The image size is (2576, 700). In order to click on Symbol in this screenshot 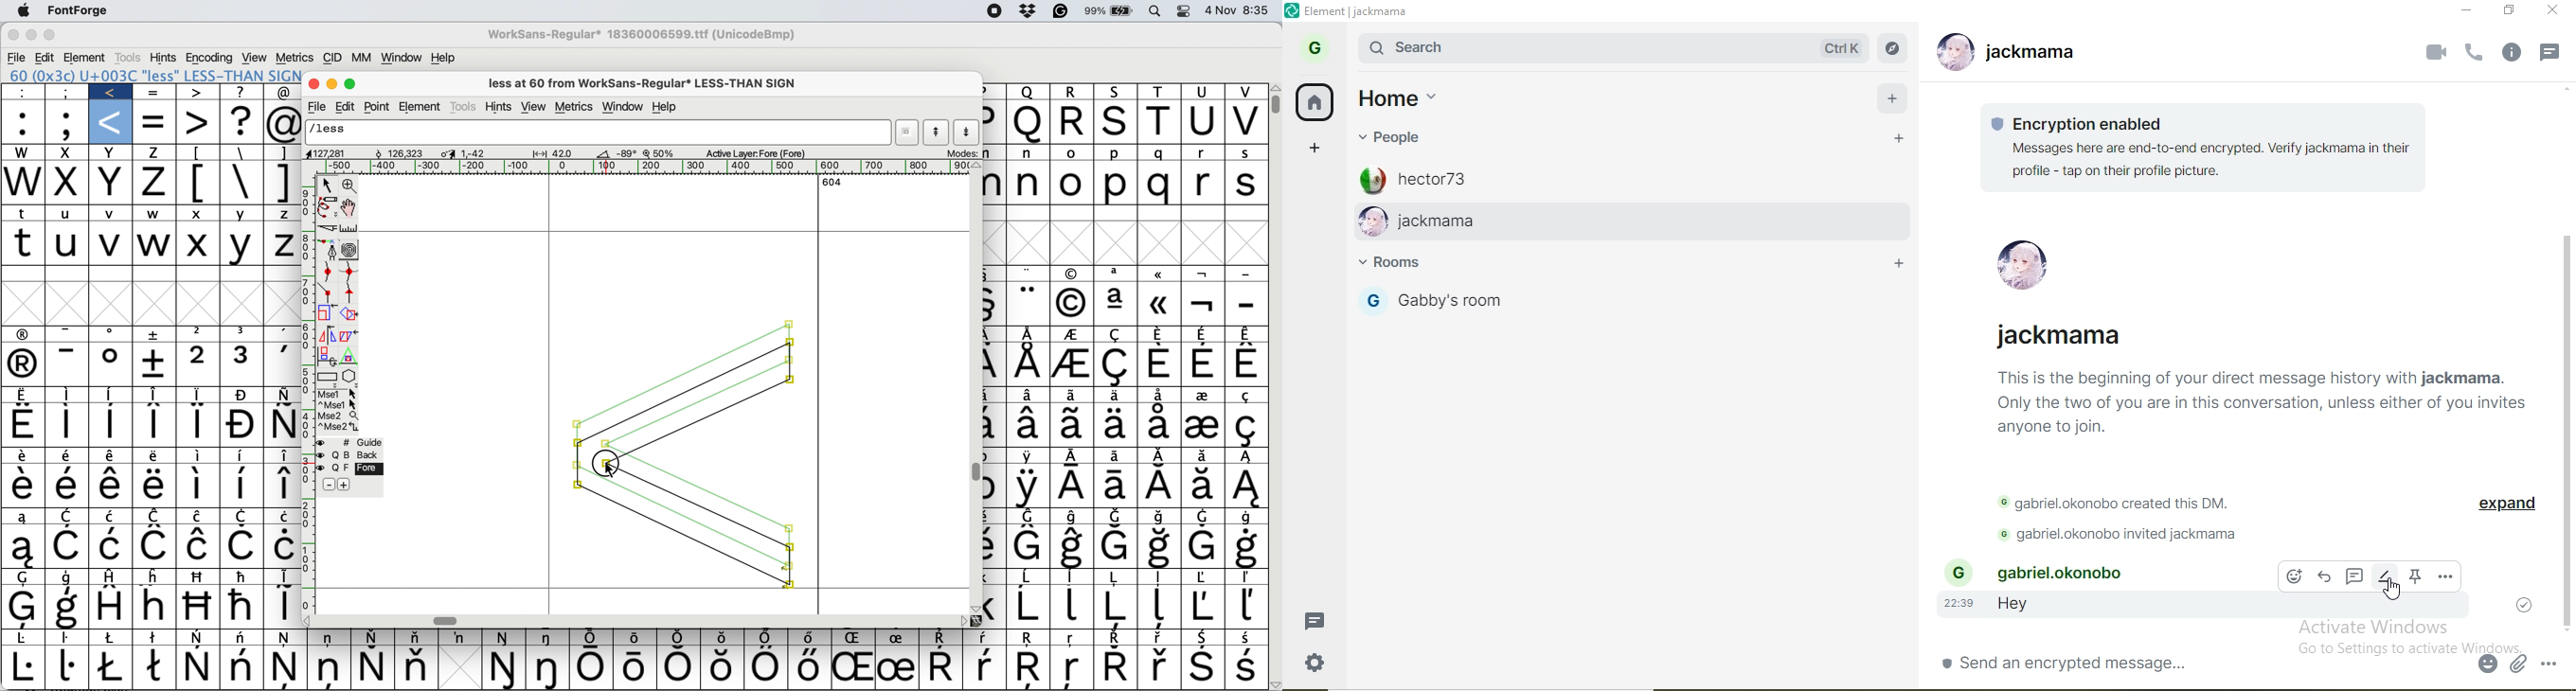, I will do `click(995, 547)`.